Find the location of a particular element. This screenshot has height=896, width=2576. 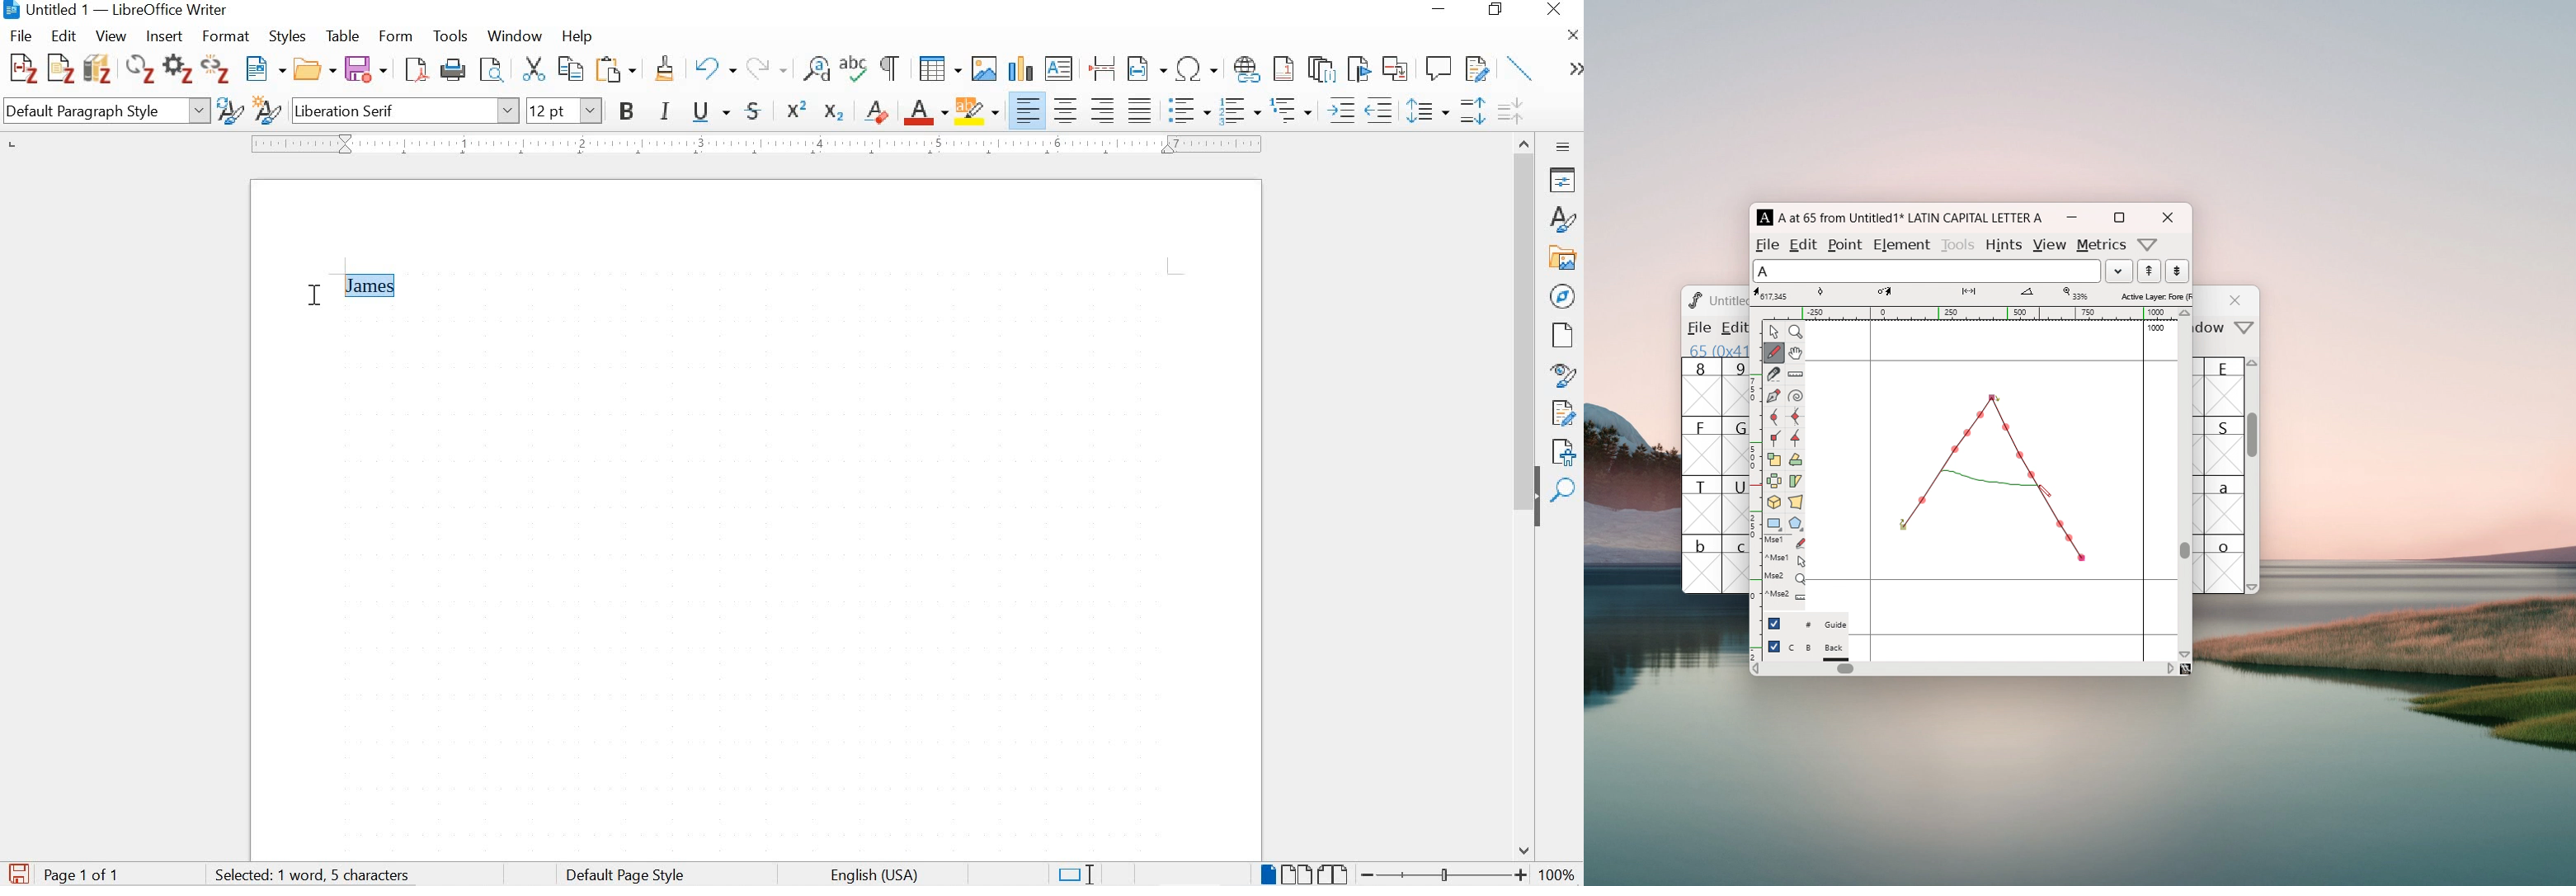

form is located at coordinates (397, 35).